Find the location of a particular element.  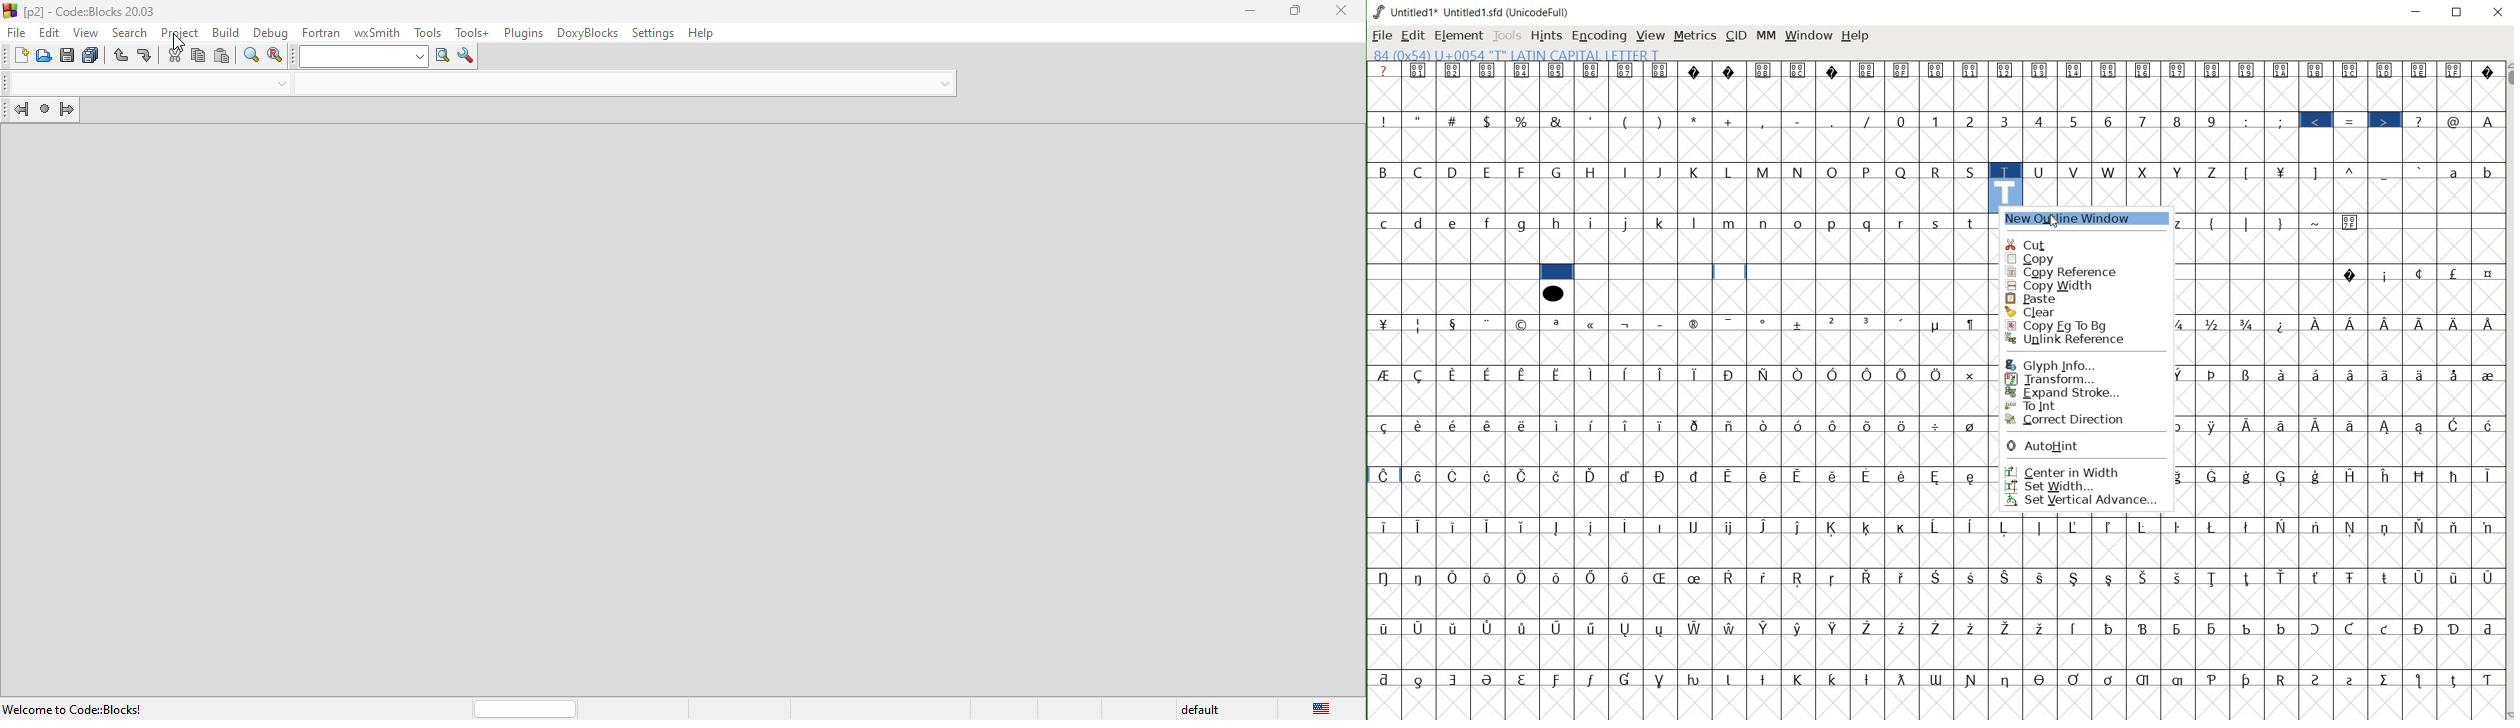

Symbol is located at coordinates (1591, 374).